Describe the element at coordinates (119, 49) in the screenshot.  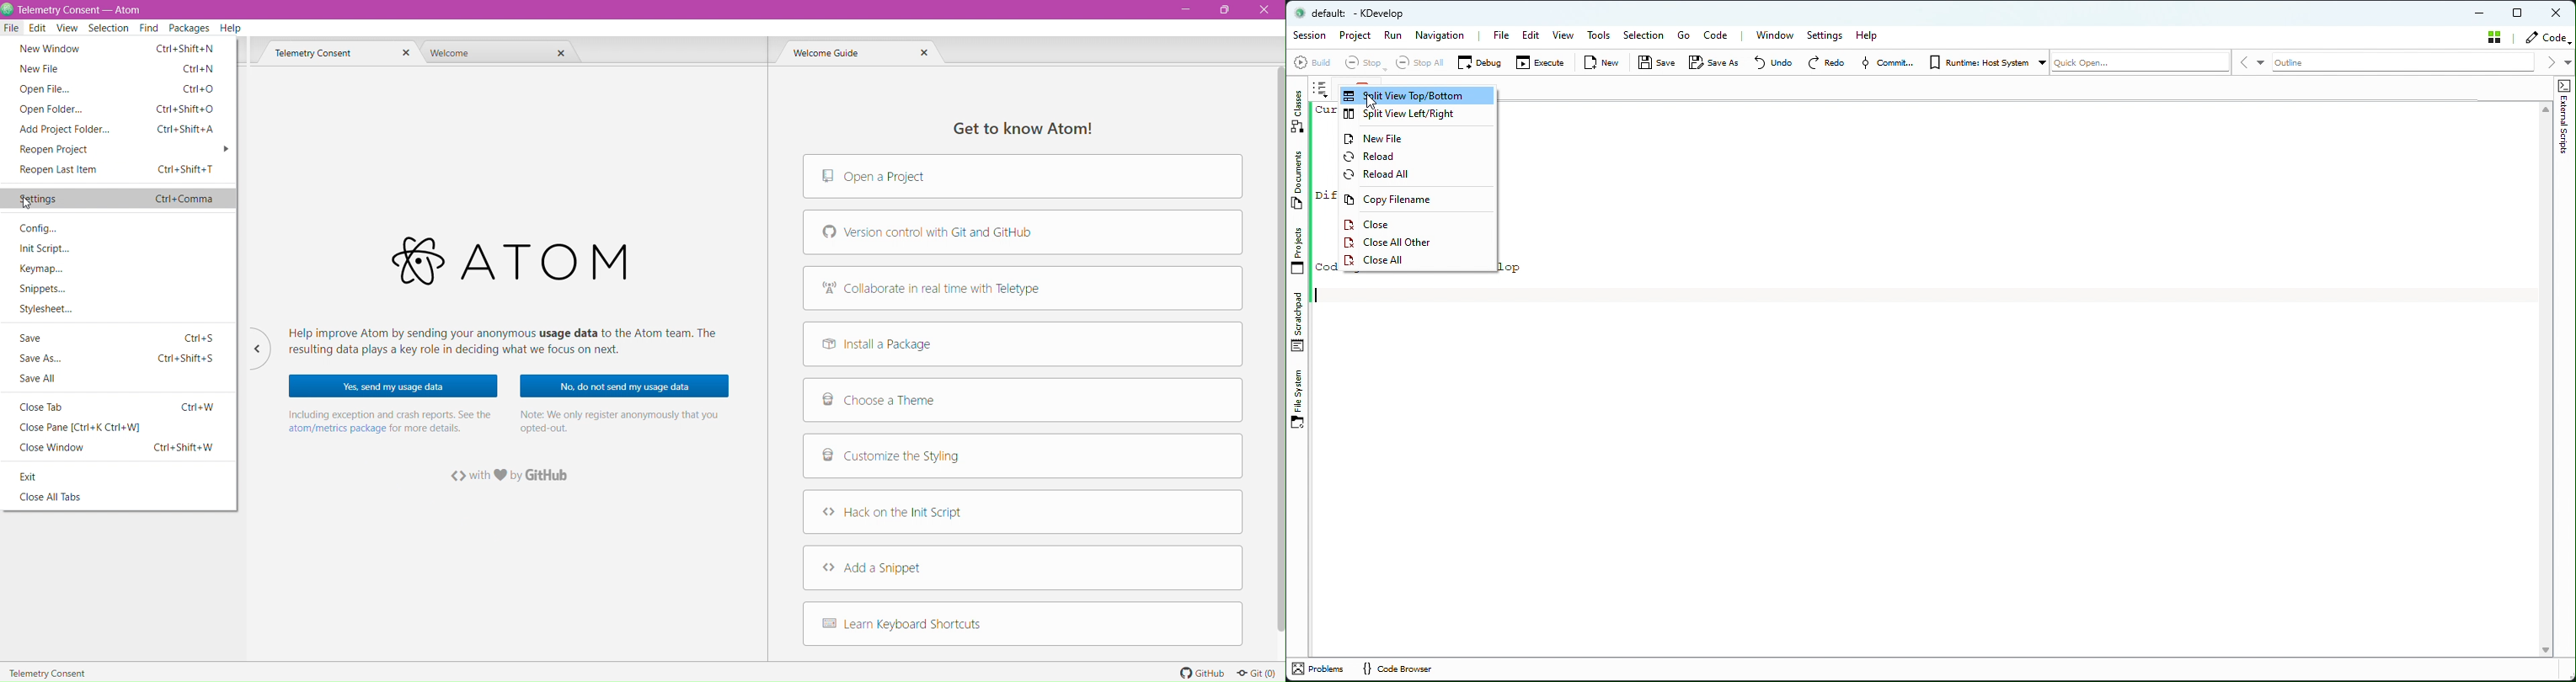
I see `New Window` at that location.